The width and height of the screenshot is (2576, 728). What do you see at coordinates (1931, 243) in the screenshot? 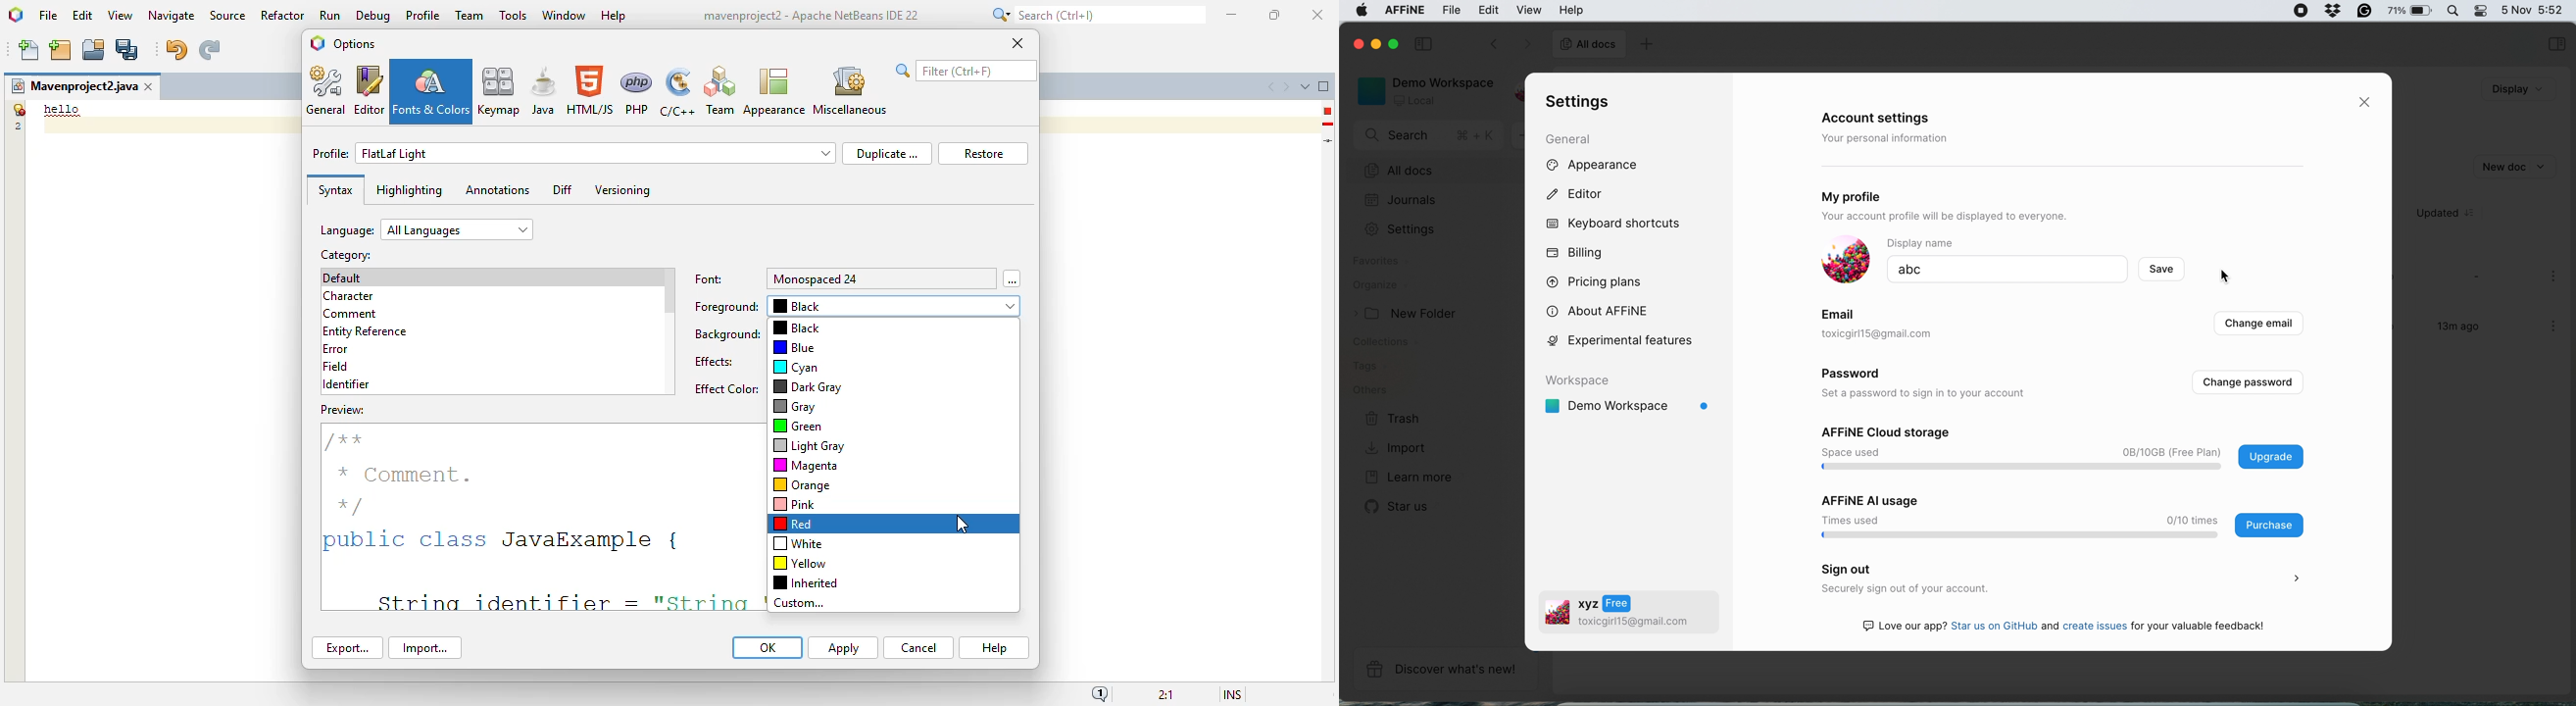
I see `display name` at bounding box center [1931, 243].